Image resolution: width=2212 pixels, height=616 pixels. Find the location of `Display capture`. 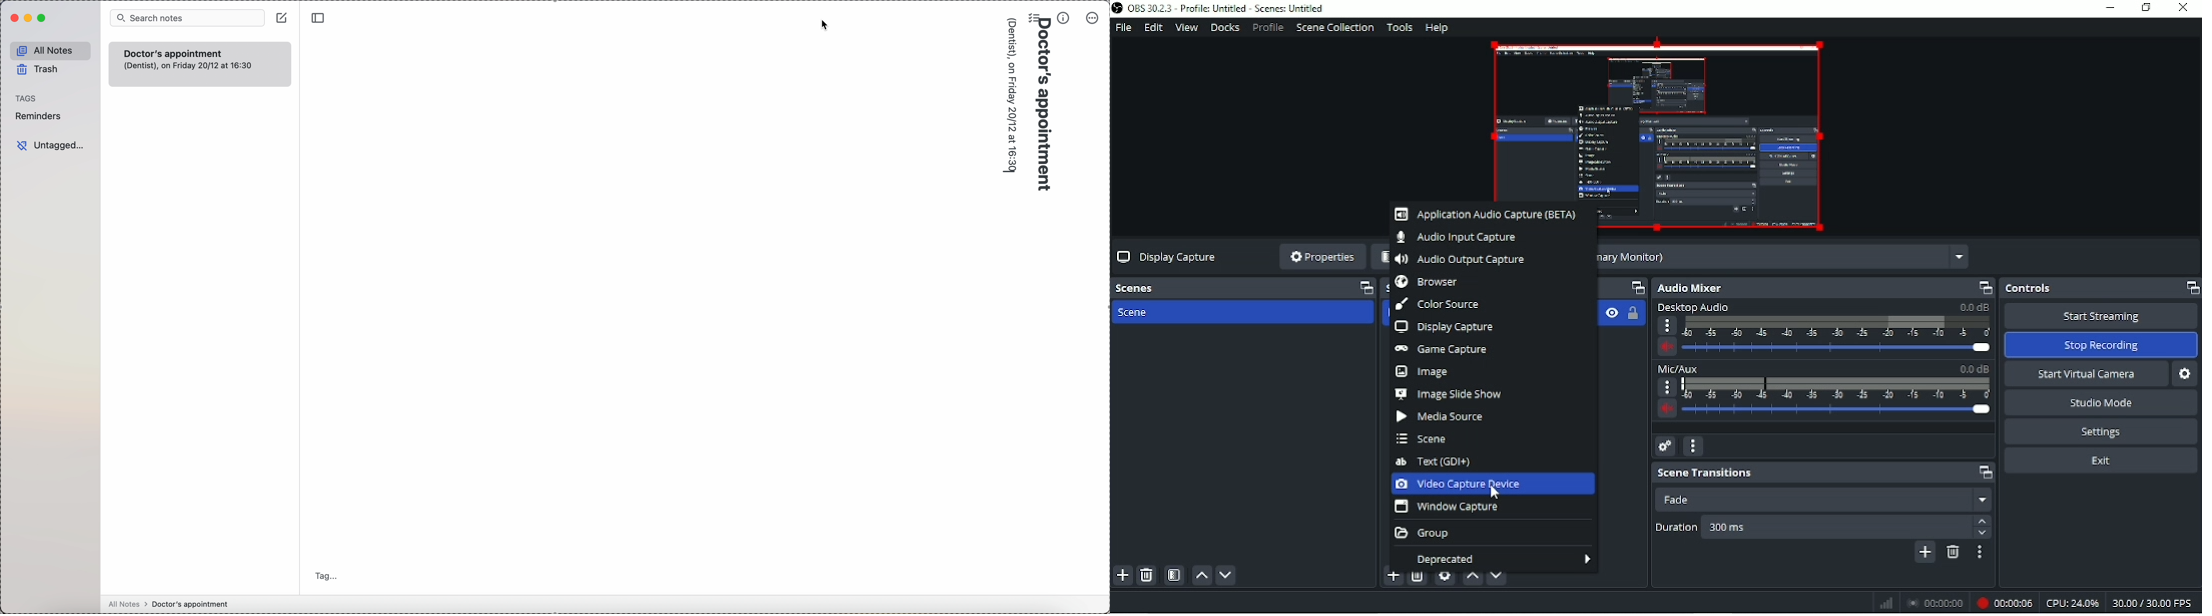

Display capture is located at coordinates (1169, 257).